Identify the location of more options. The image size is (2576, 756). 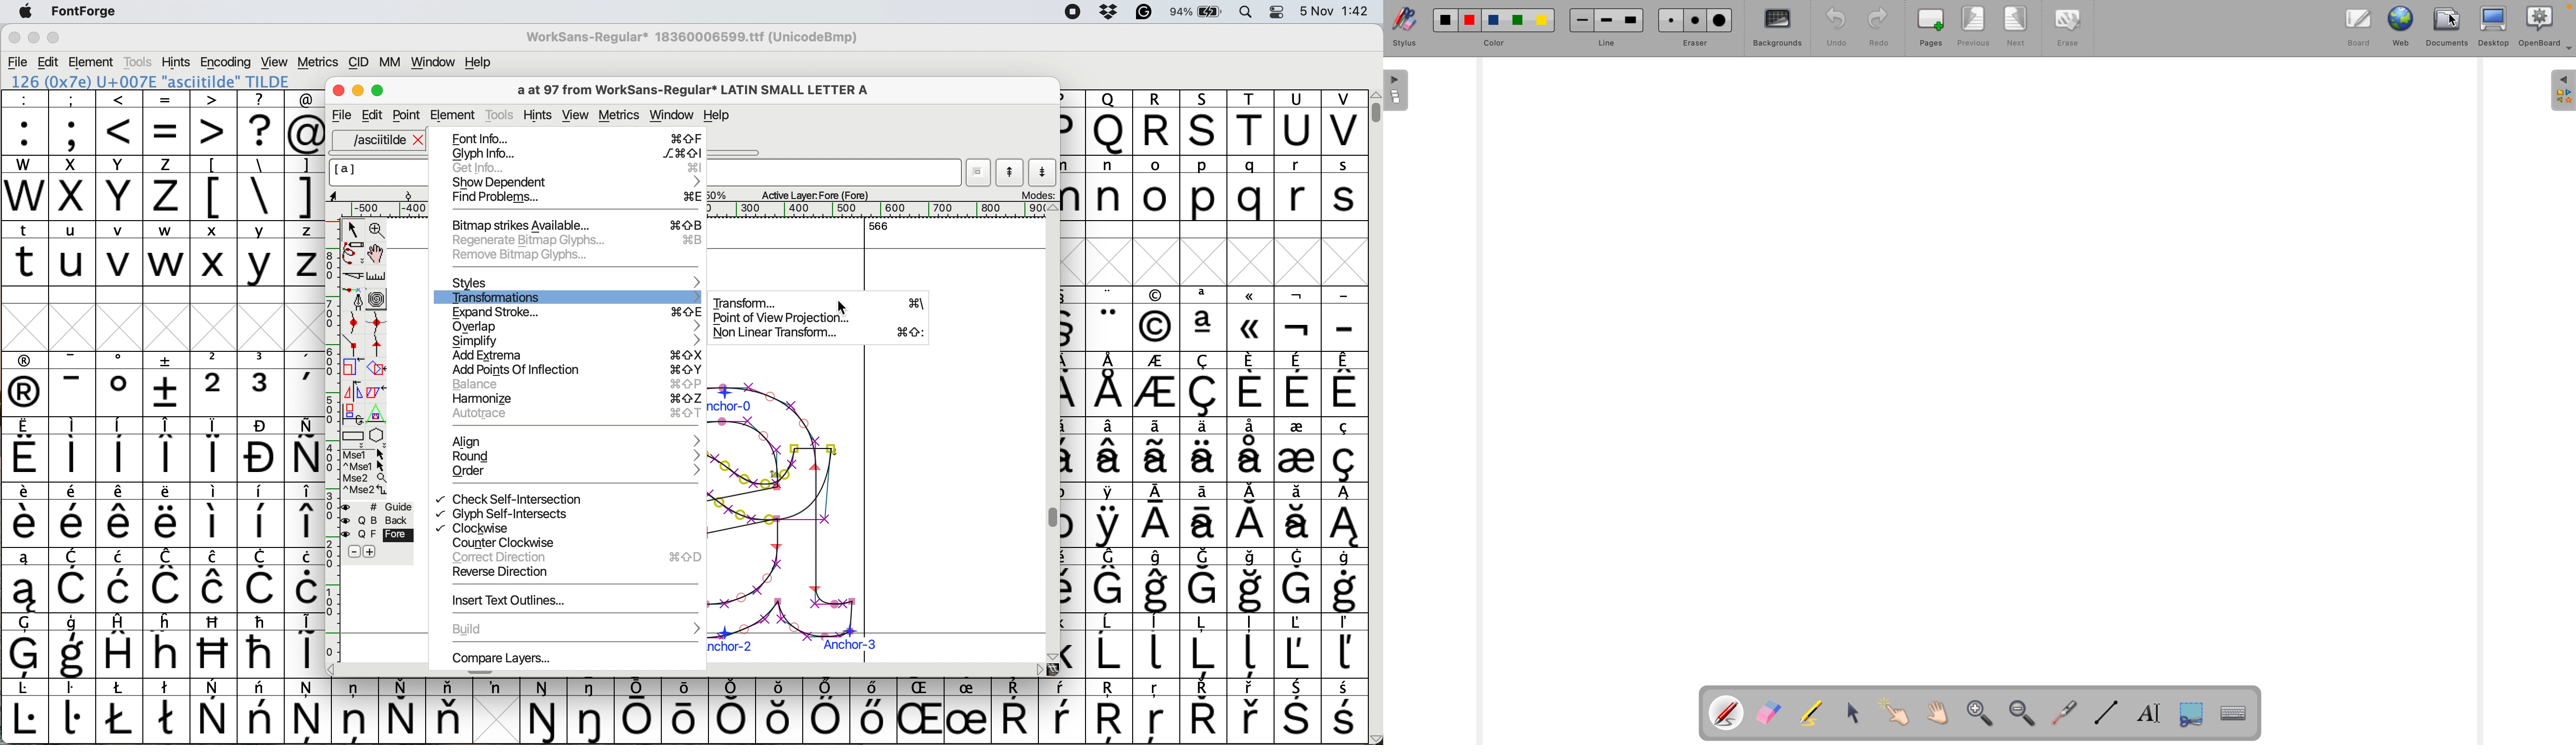
(2566, 52).